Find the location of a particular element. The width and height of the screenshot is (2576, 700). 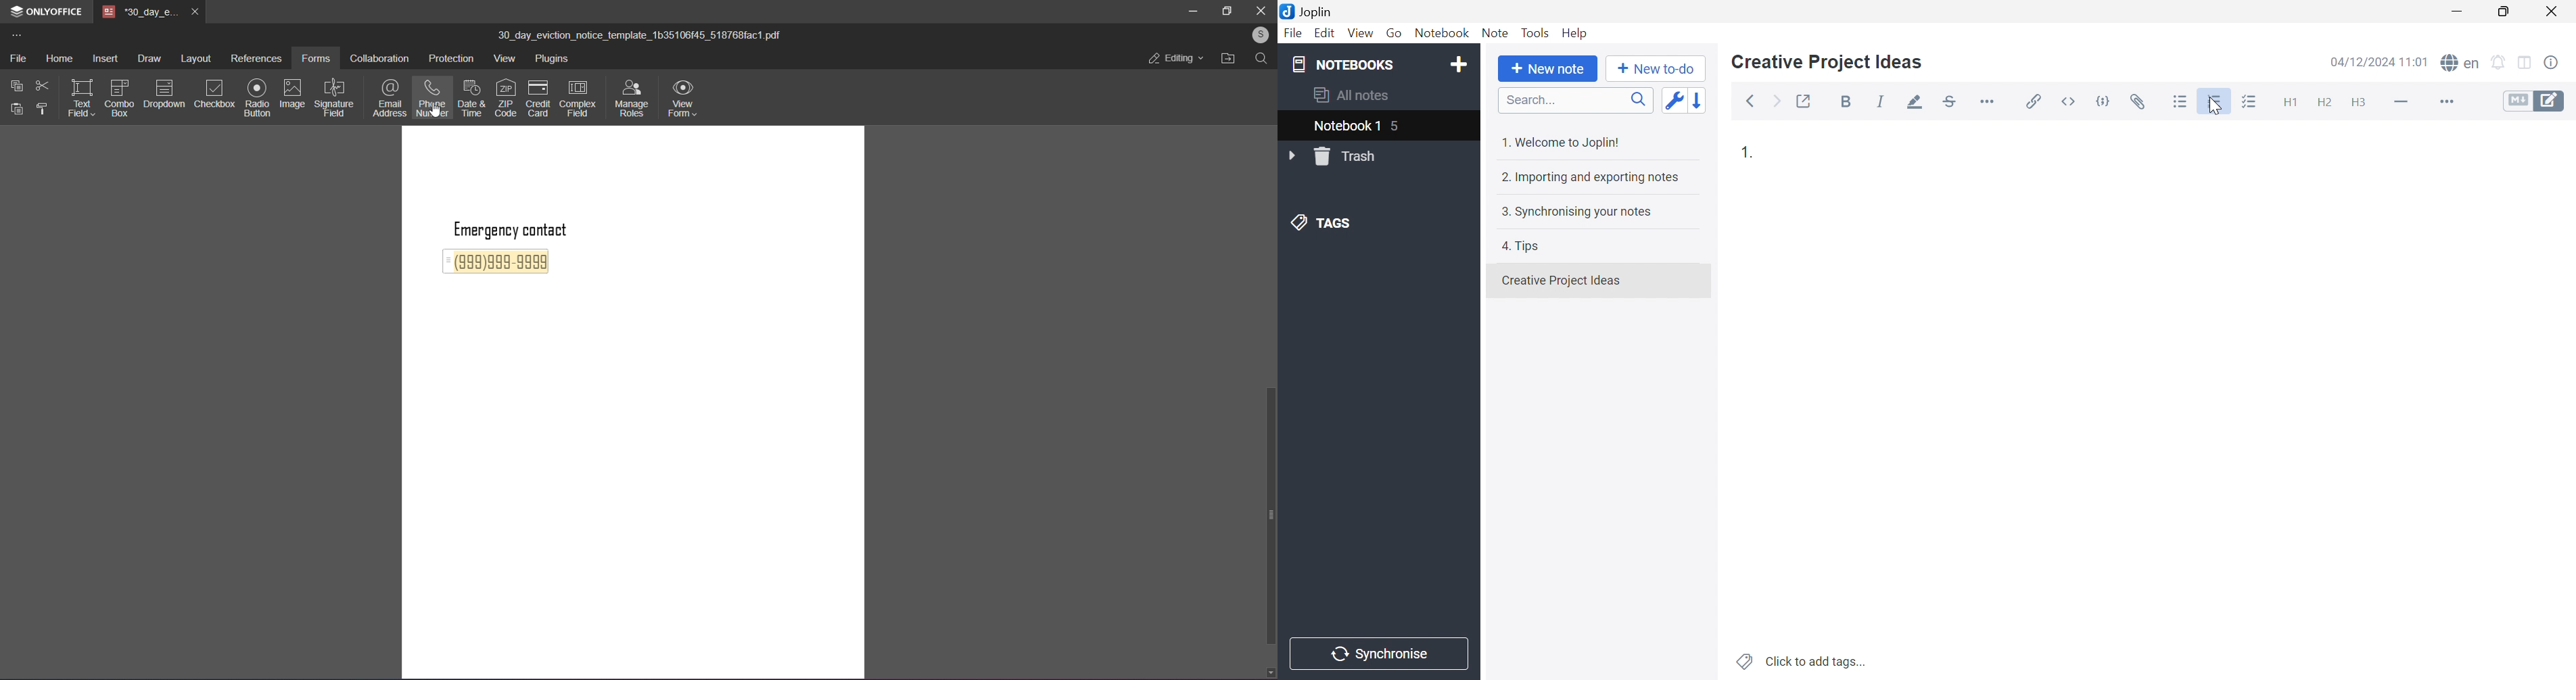

Toggle external editing is located at coordinates (1802, 102).